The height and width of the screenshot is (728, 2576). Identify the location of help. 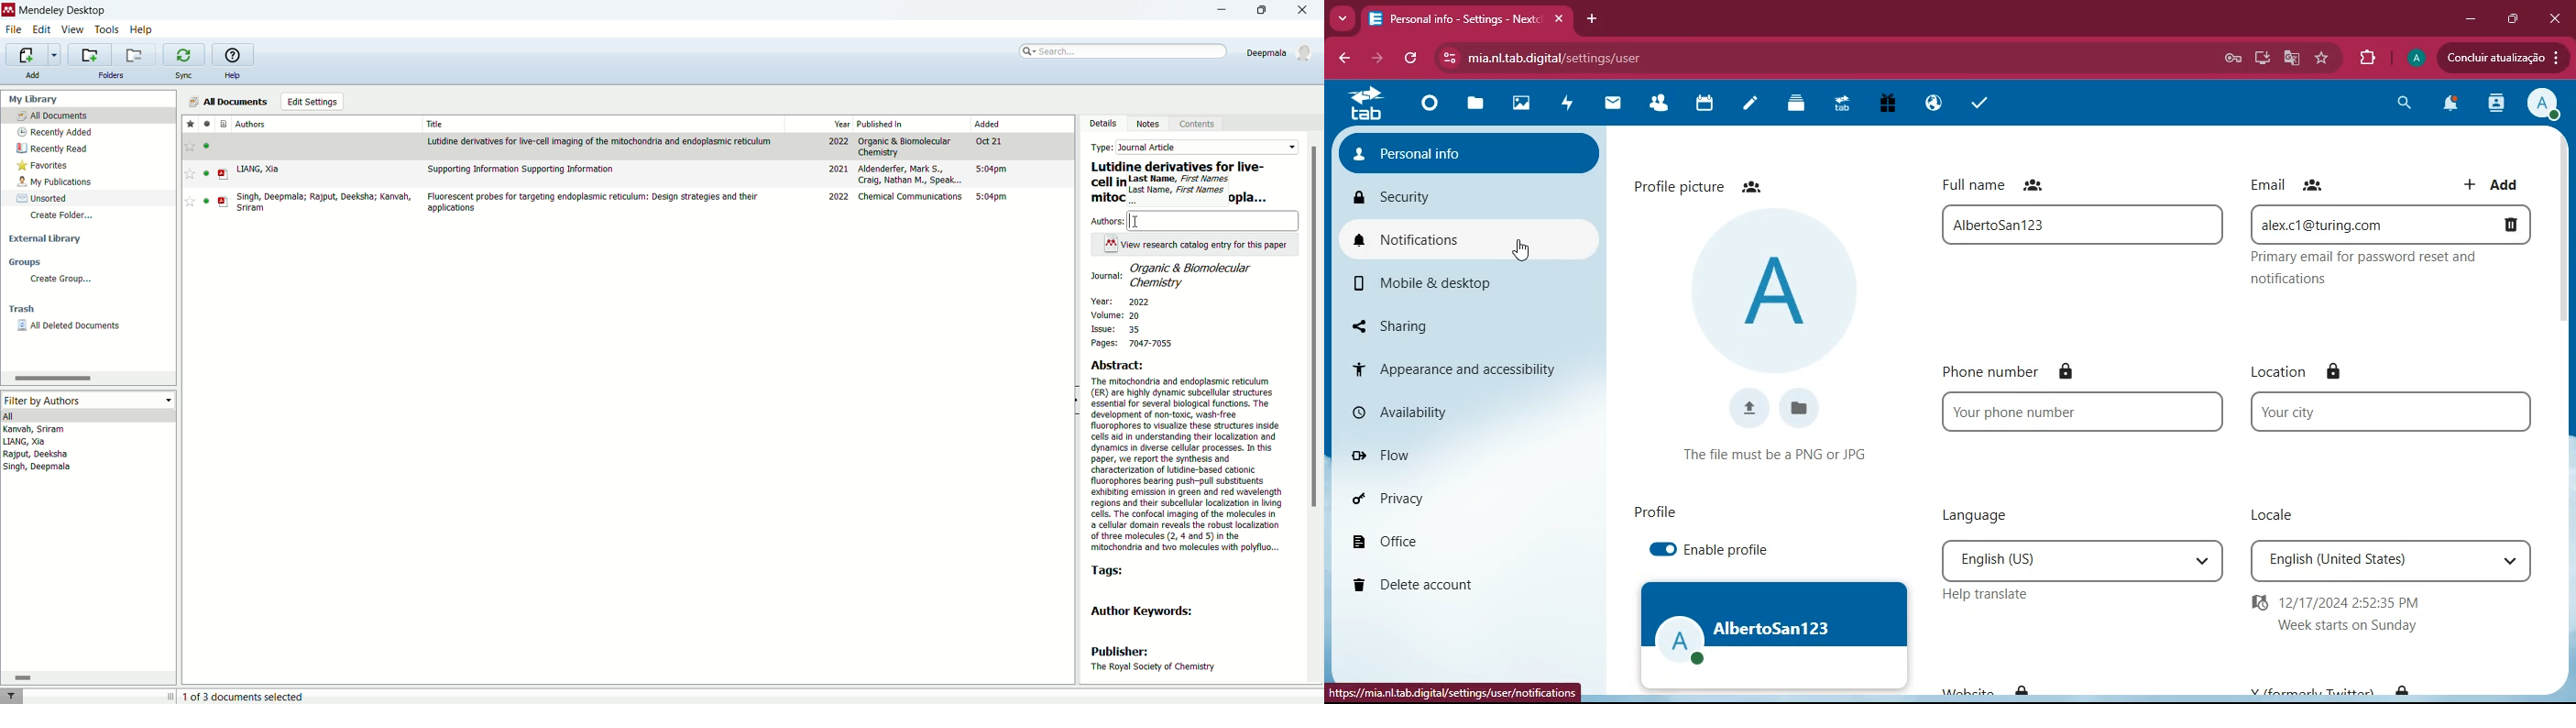
(233, 75).